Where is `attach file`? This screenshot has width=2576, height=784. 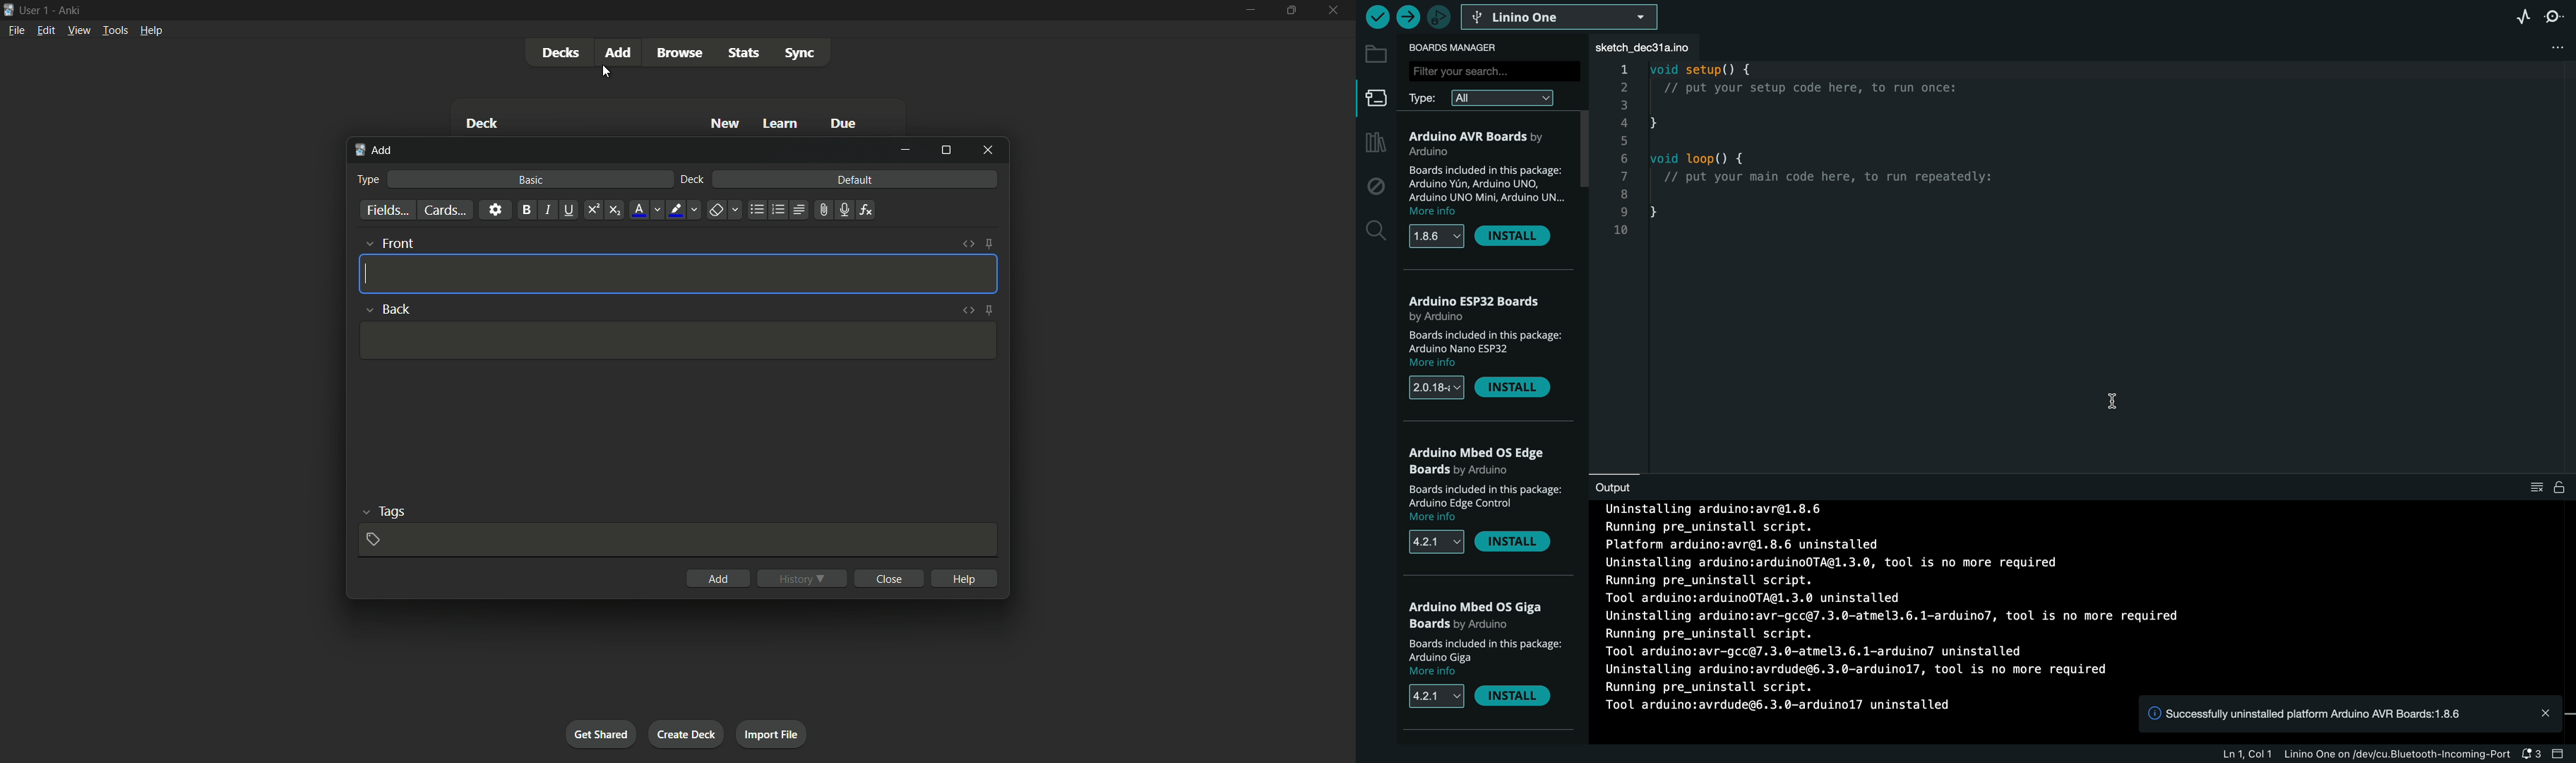
attach file is located at coordinates (822, 210).